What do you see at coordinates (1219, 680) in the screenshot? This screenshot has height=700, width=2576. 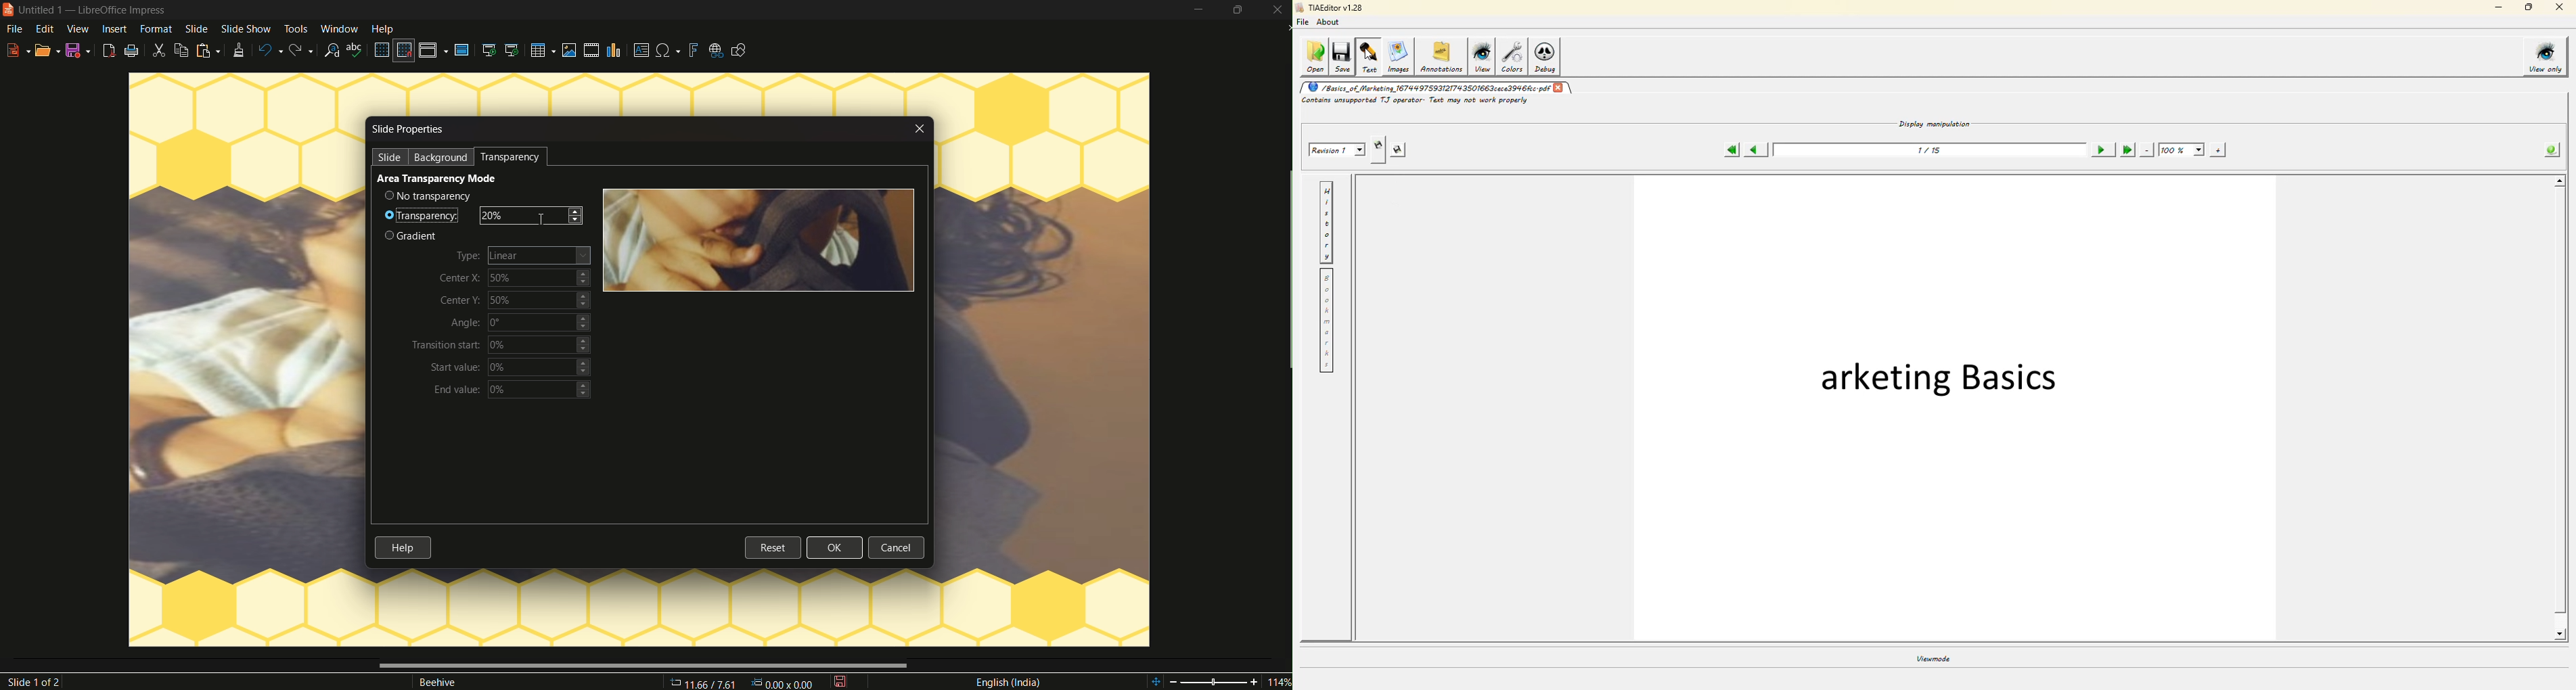 I see `114%` at bounding box center [1219, 680].